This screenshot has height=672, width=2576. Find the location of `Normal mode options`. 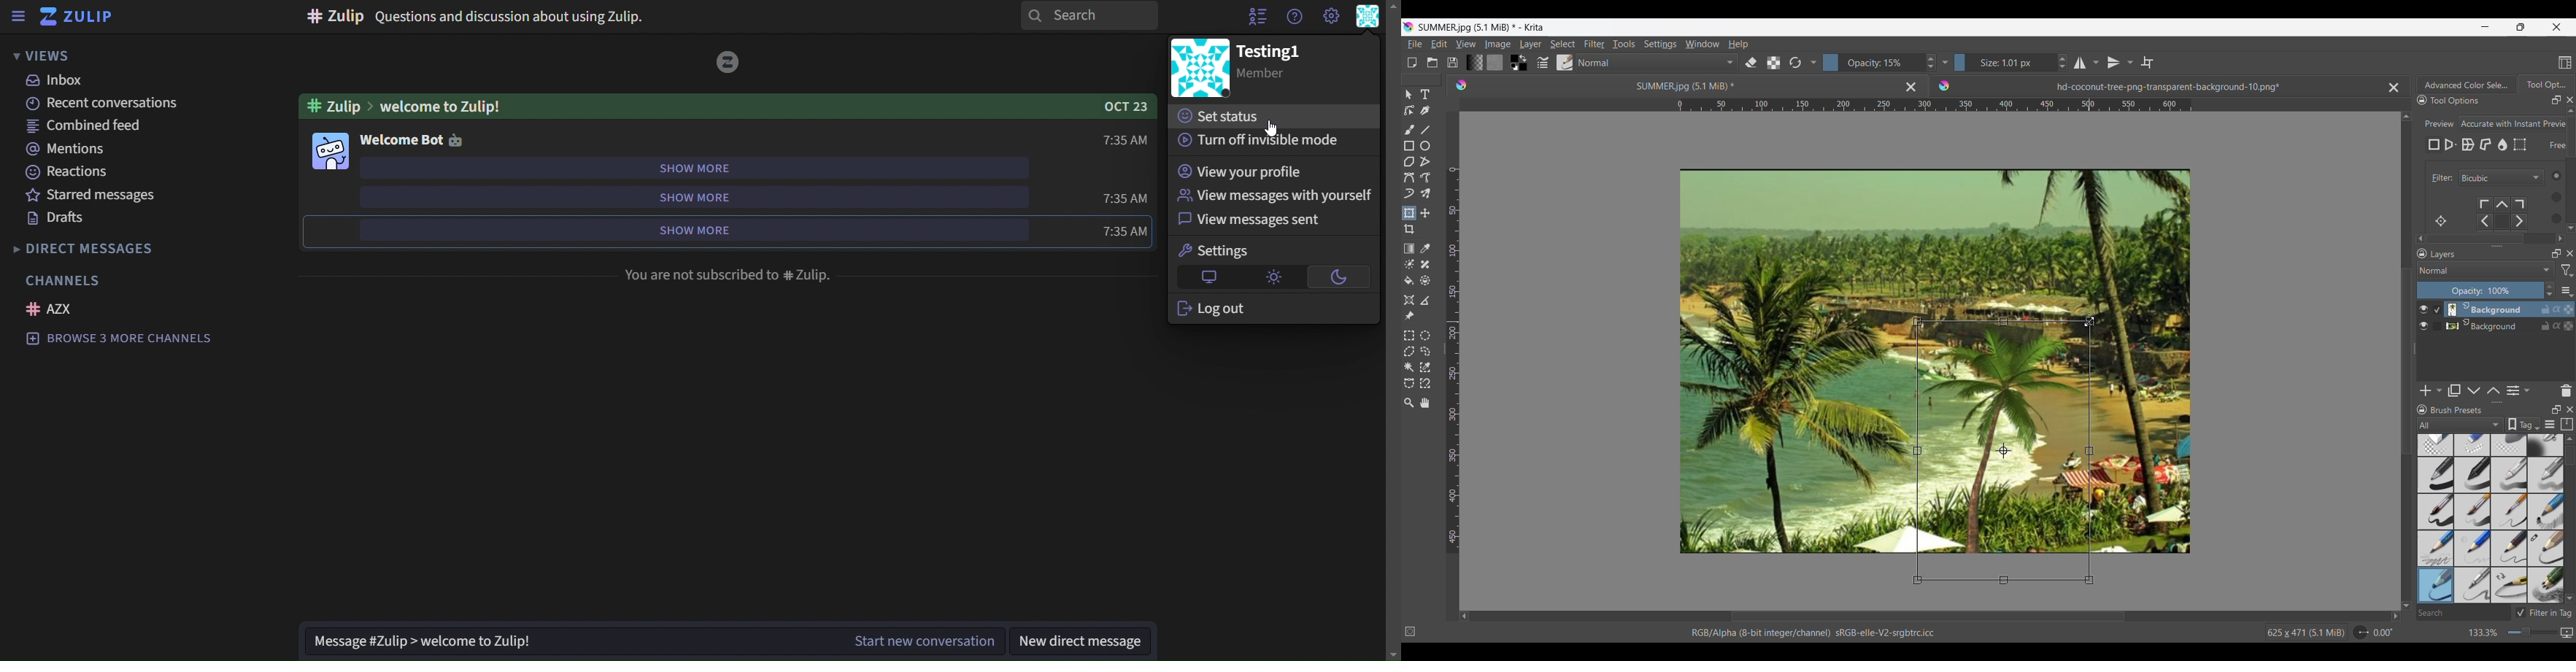

Normal mode options is located at coordinates (2486, 270).